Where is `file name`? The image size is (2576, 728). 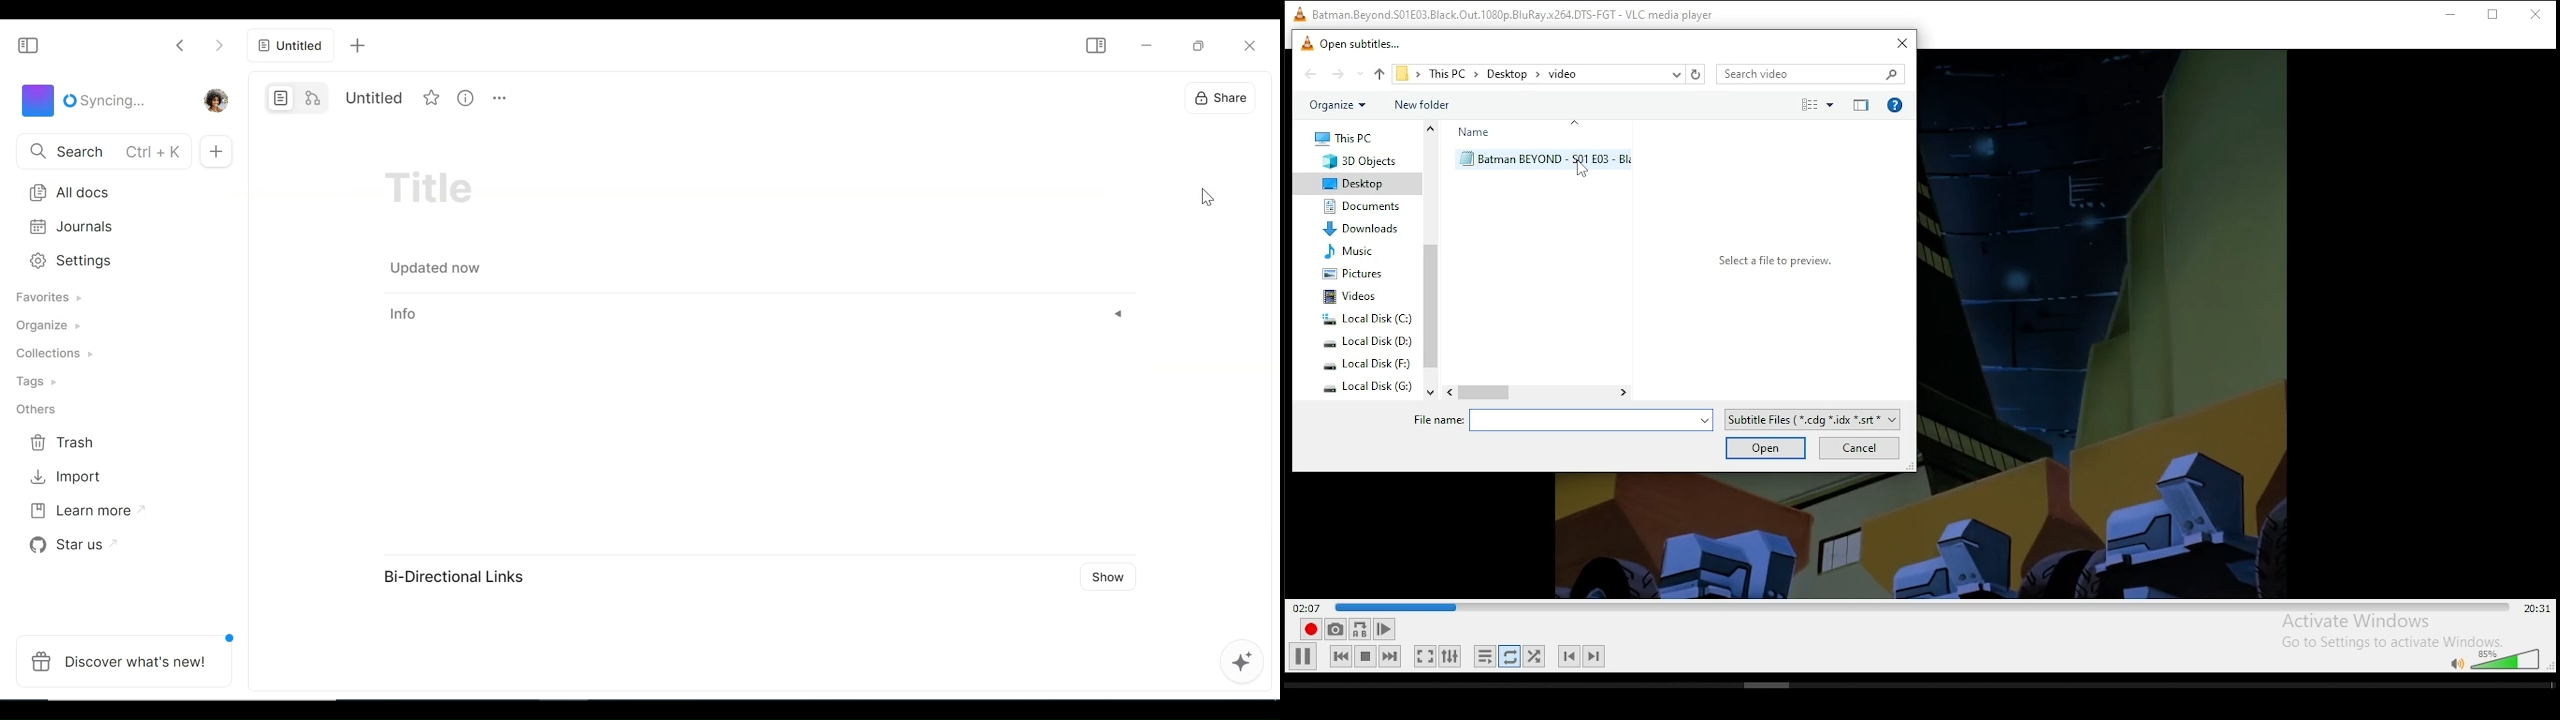 file name is located at coordinates (1436, 421).